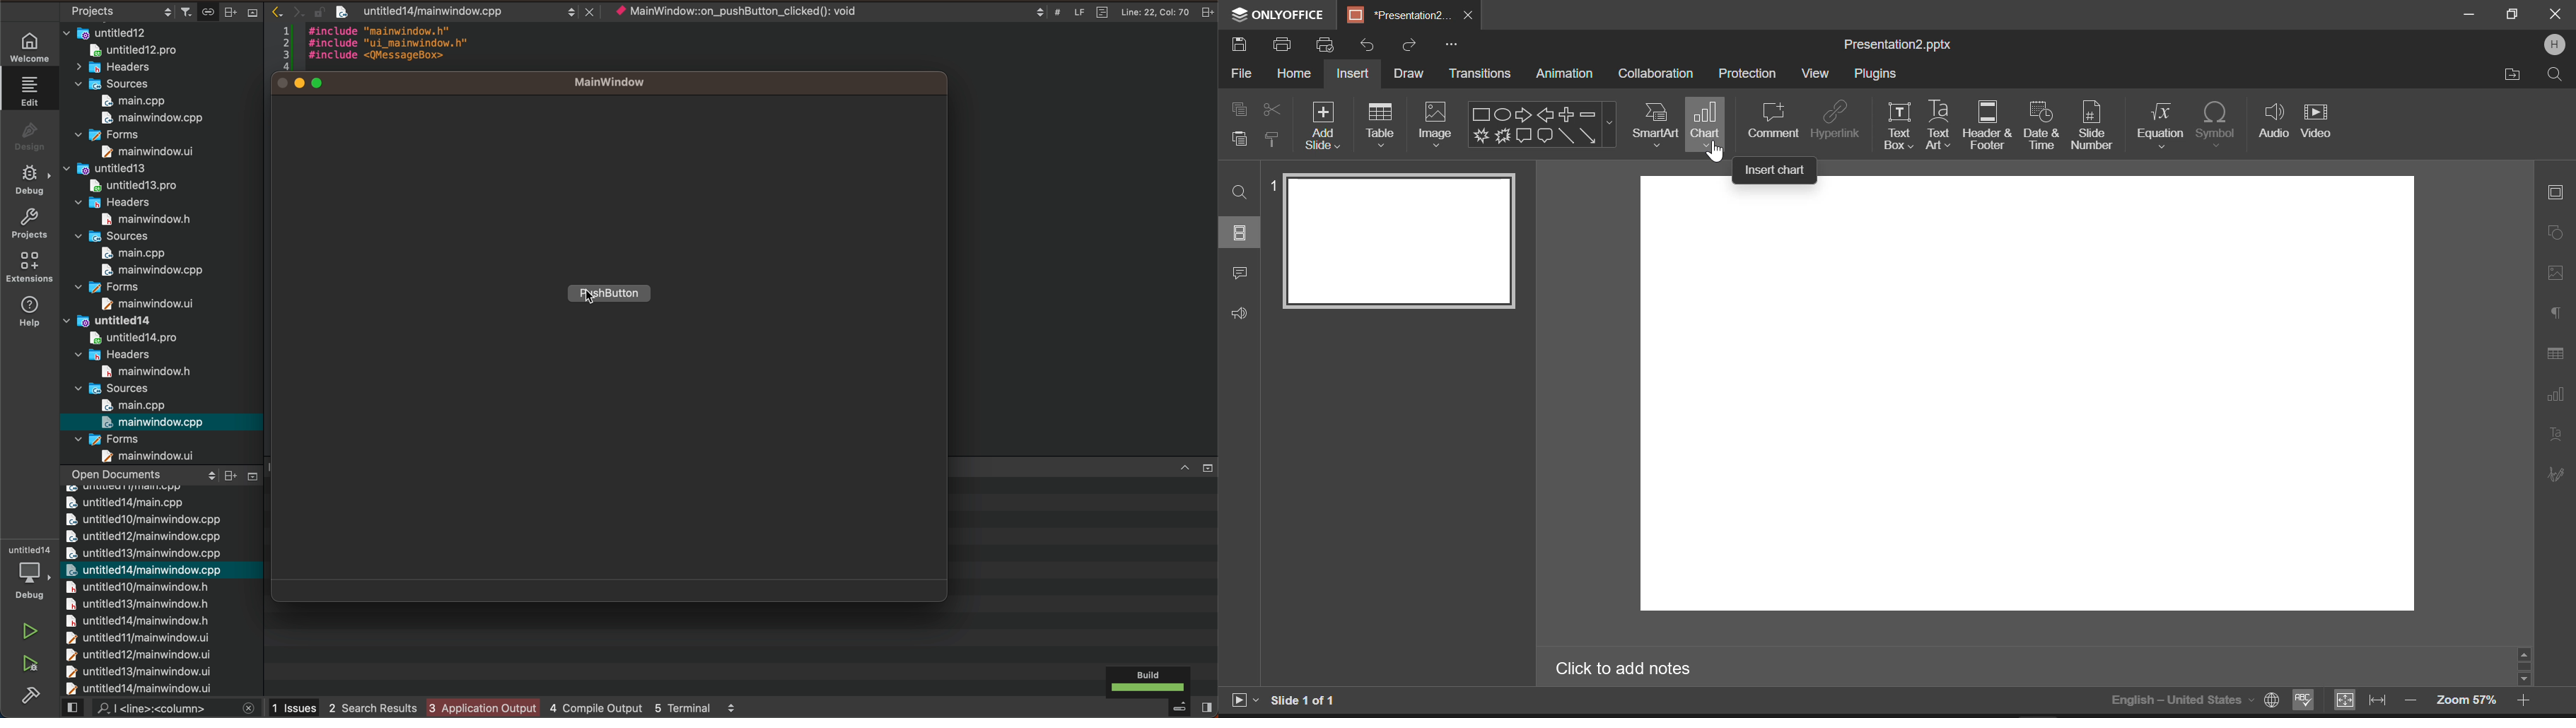 The height and width of the screenshot is (728, 2576). Describe the element at coordinates (2343, 700) in the screenshot. I see `Fit to slide` at that location.